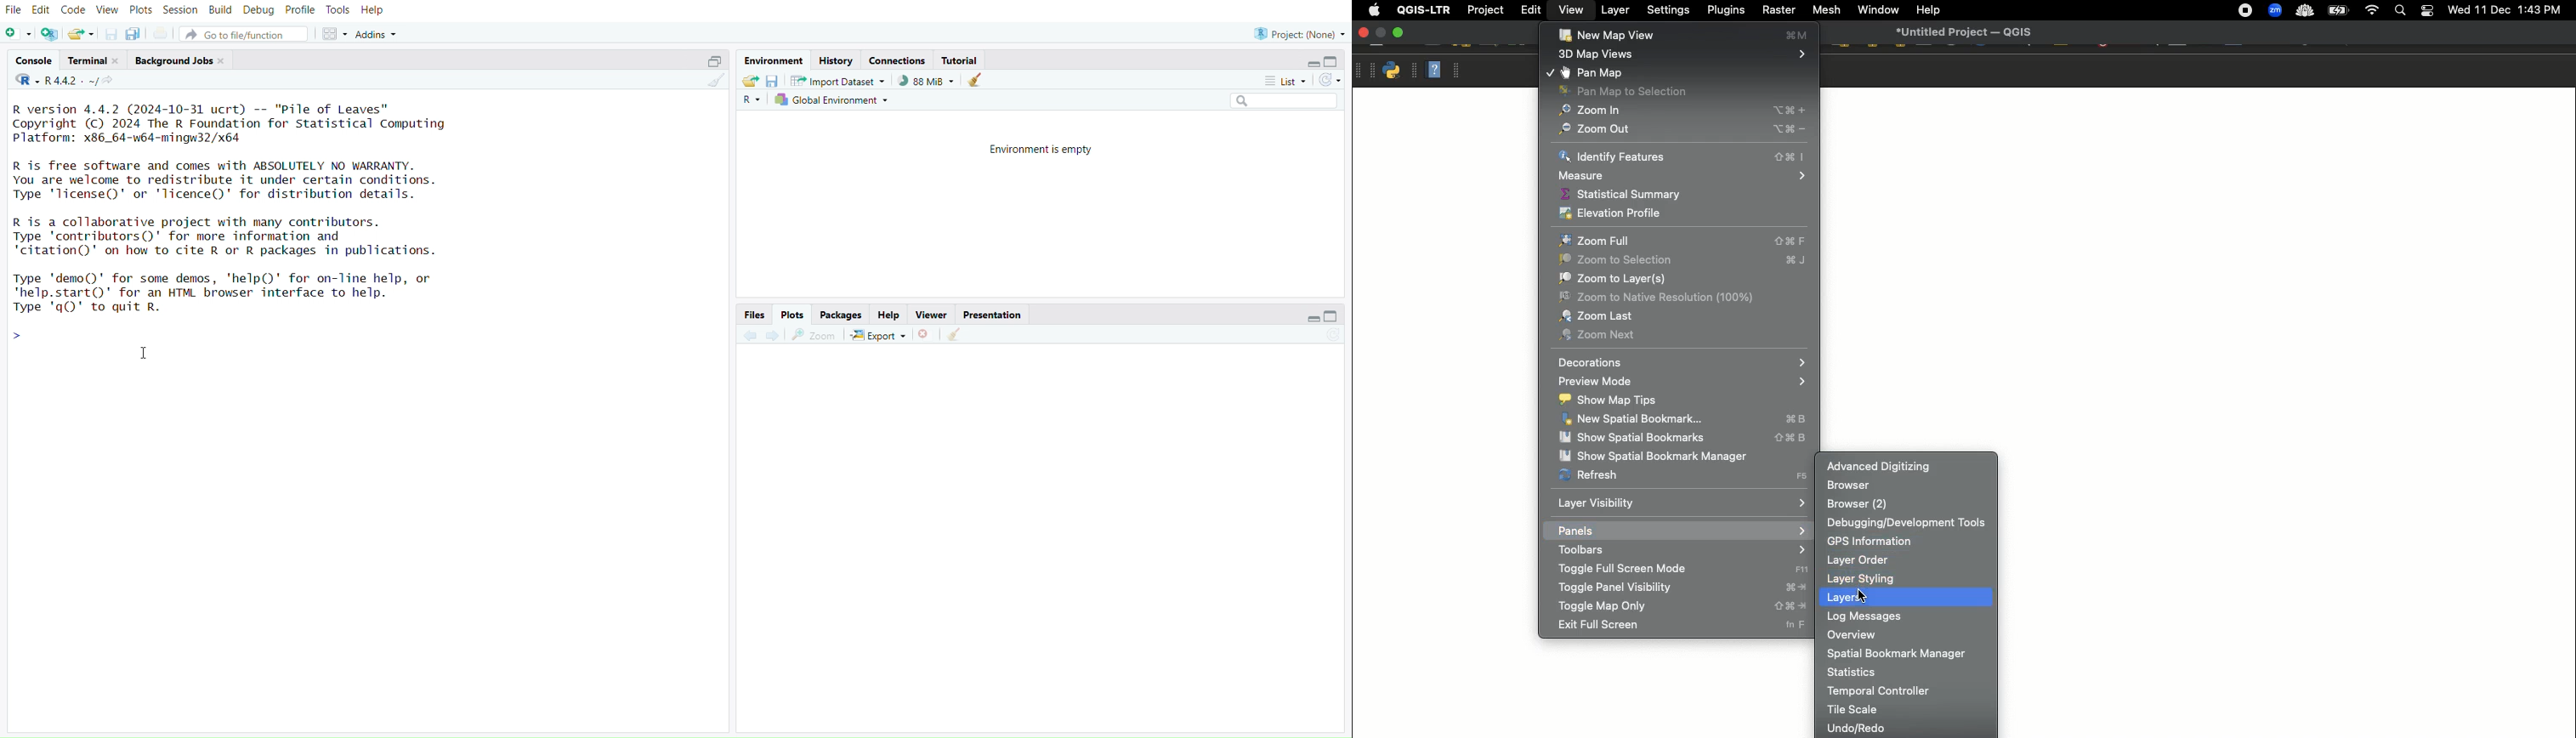  Describe the element at coordinates (992, 315) in the screenshot. I see `presentation` at that location.